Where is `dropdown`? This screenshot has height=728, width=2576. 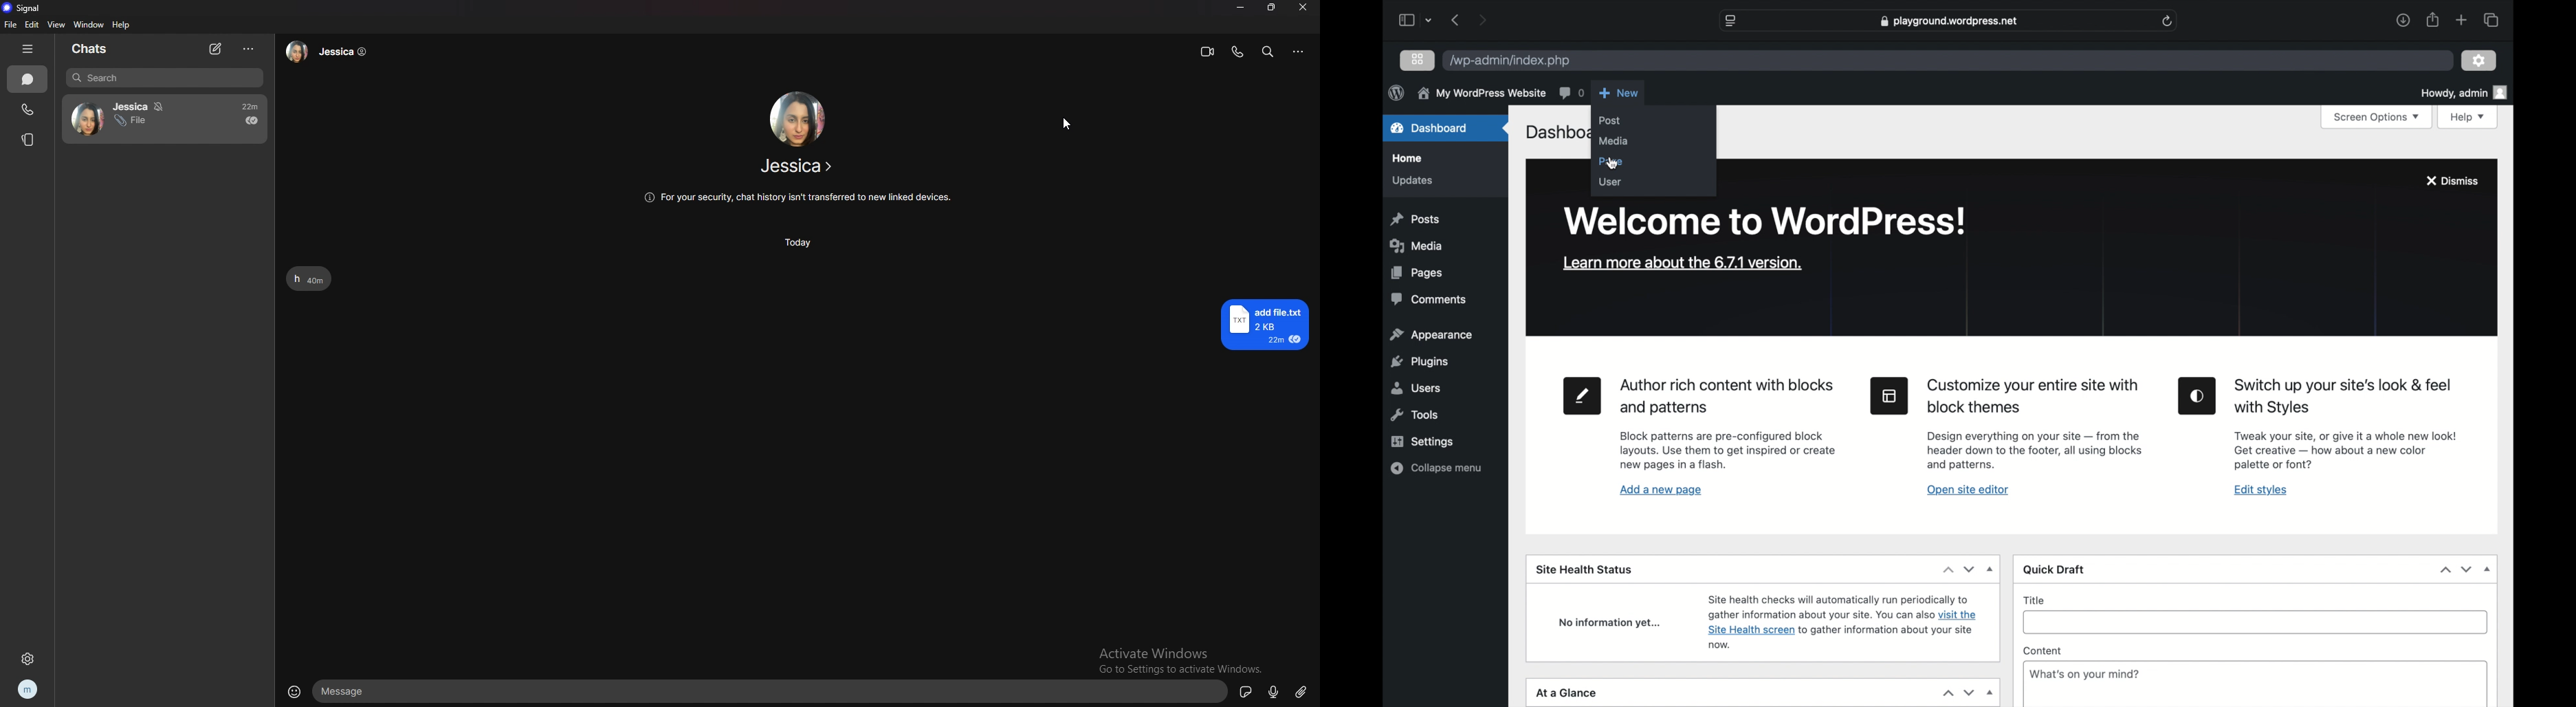
dropdown is located at coordinates (2488, 569).